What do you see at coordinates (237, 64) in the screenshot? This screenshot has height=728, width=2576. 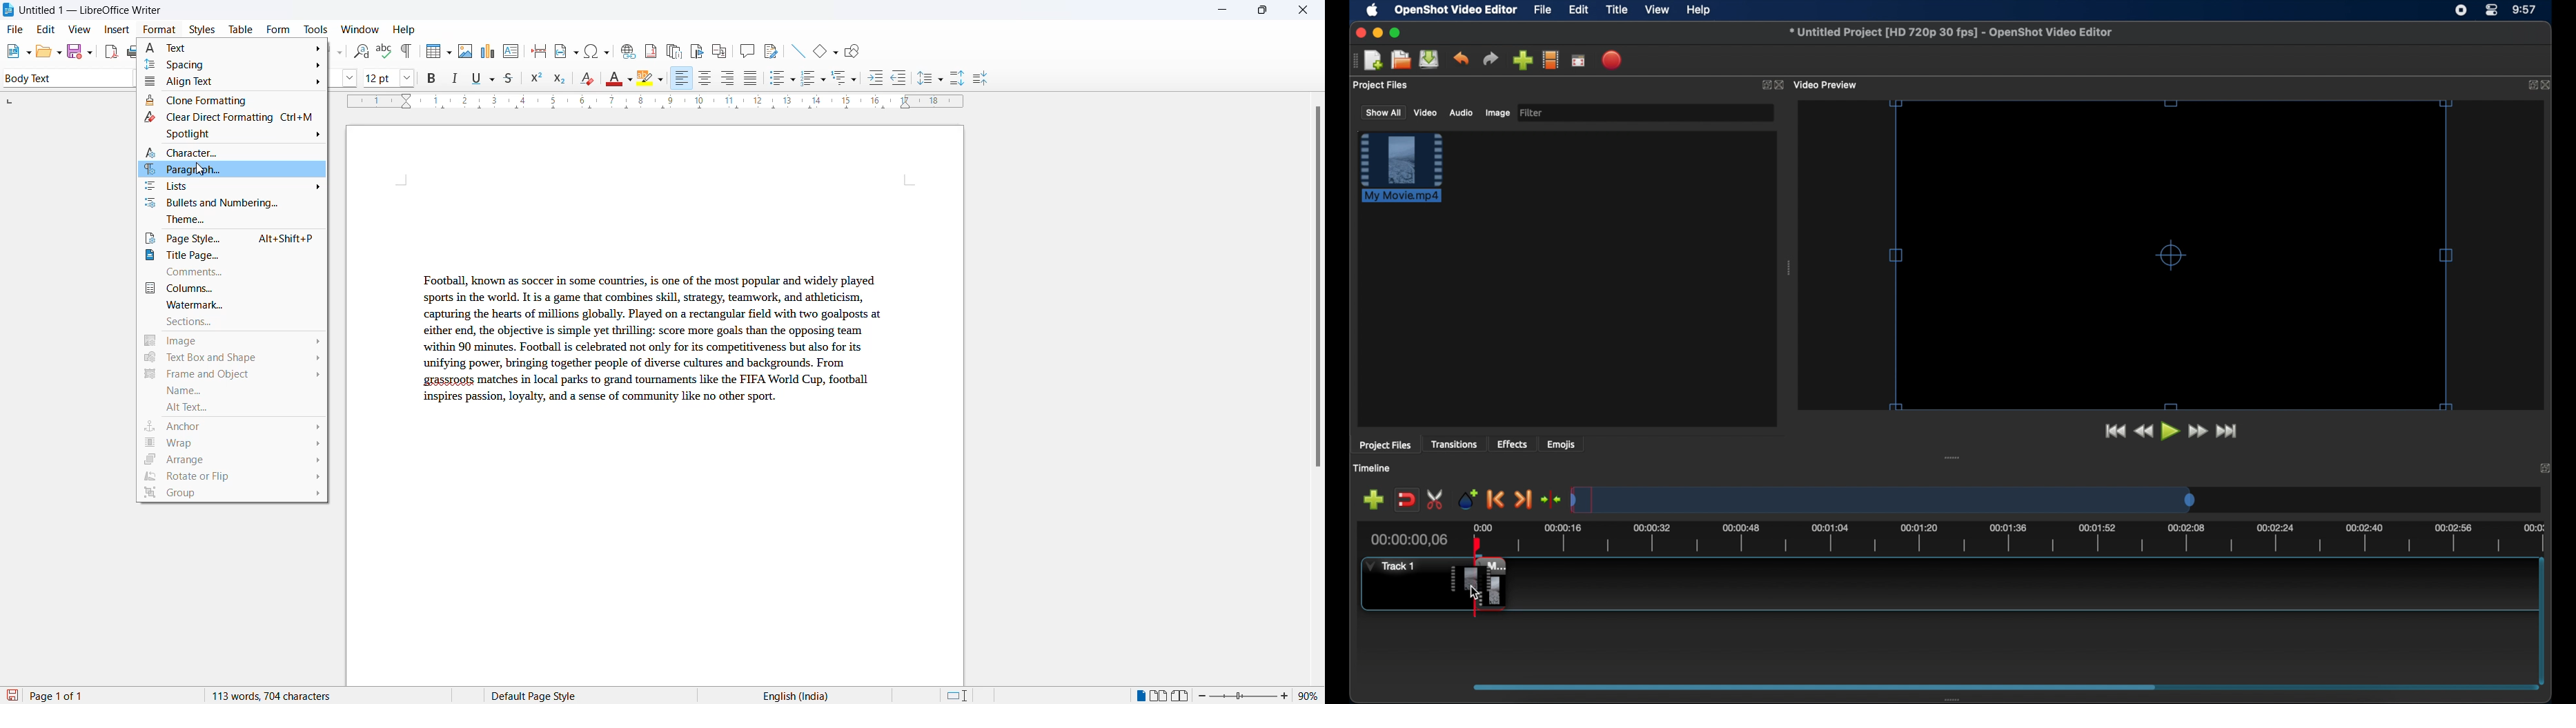 I see `spacing` at bounding box center [237, 64].